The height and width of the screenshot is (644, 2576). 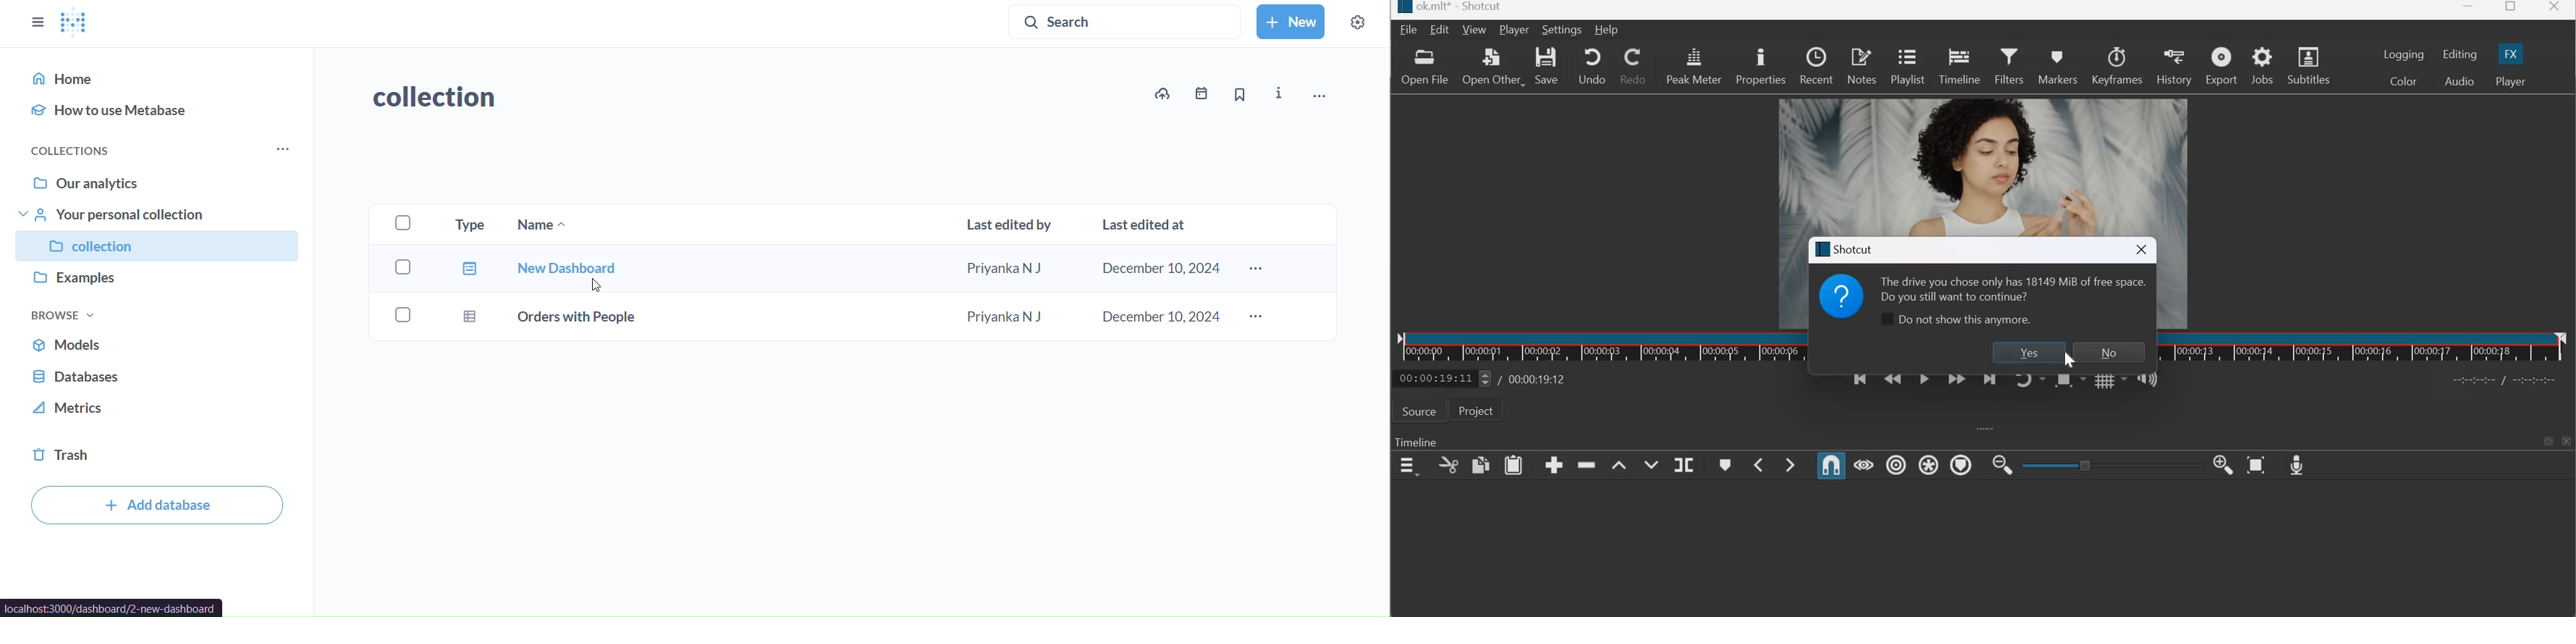 I want to click on lift, so click(x=1620, y=465).